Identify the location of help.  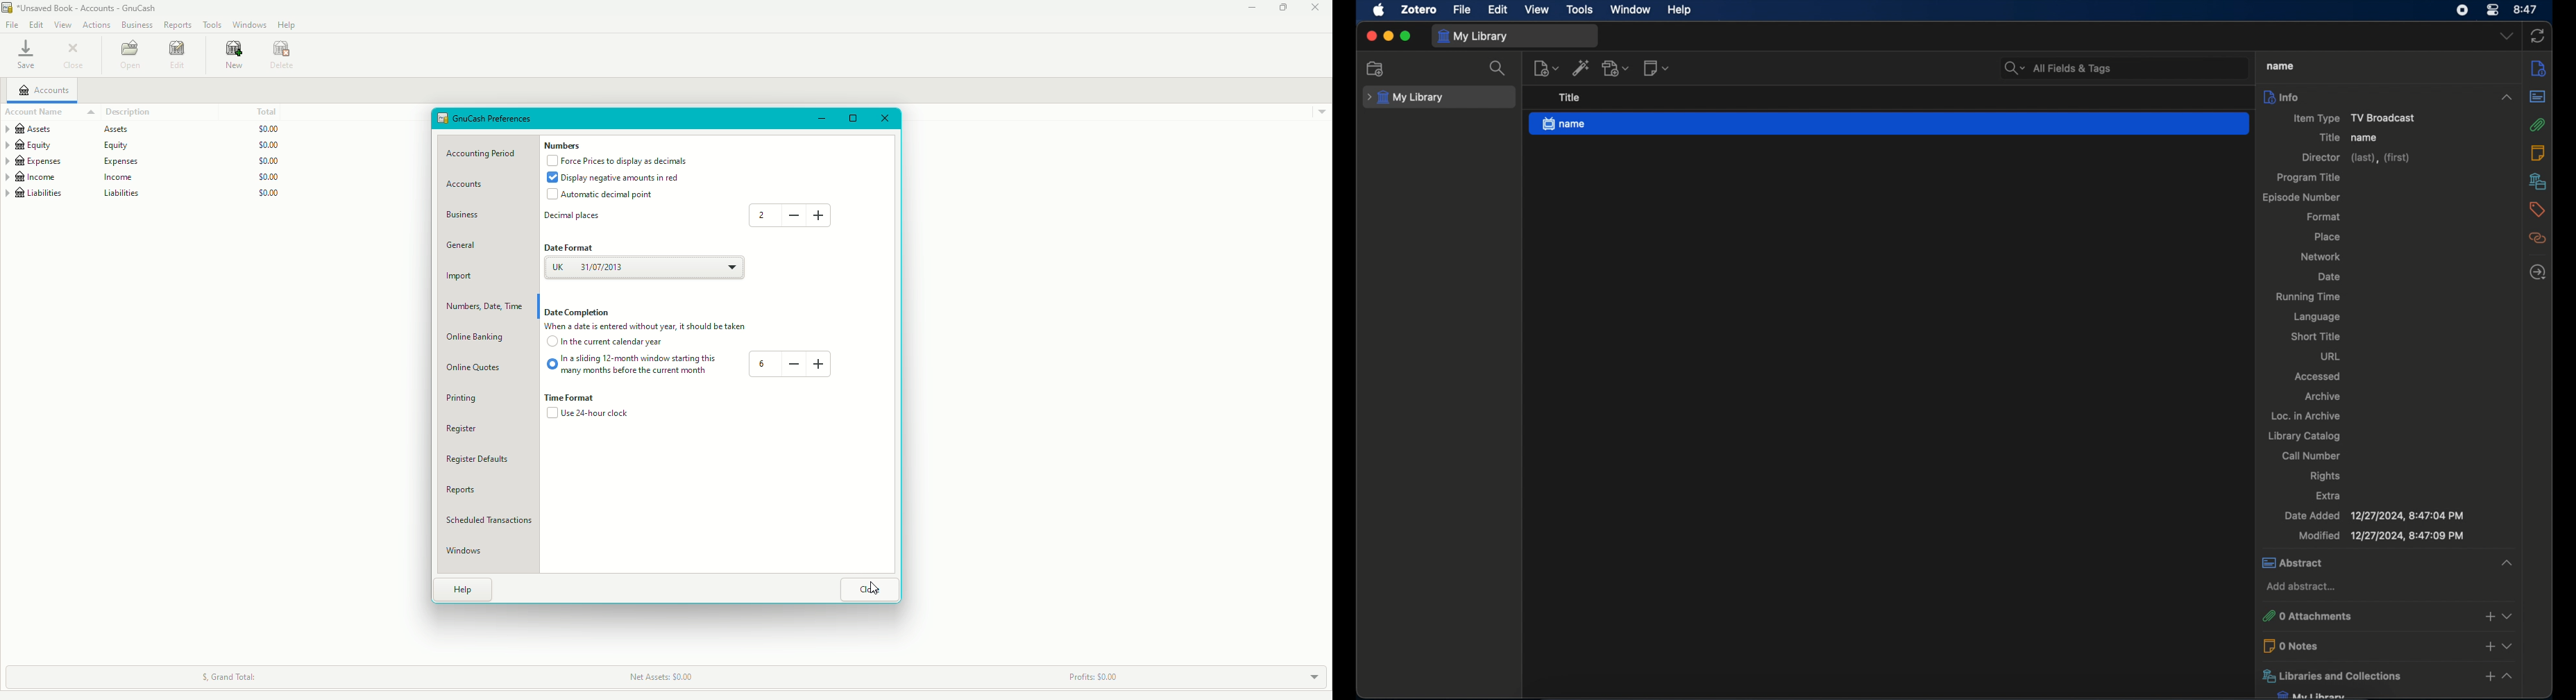
(1680, 10).